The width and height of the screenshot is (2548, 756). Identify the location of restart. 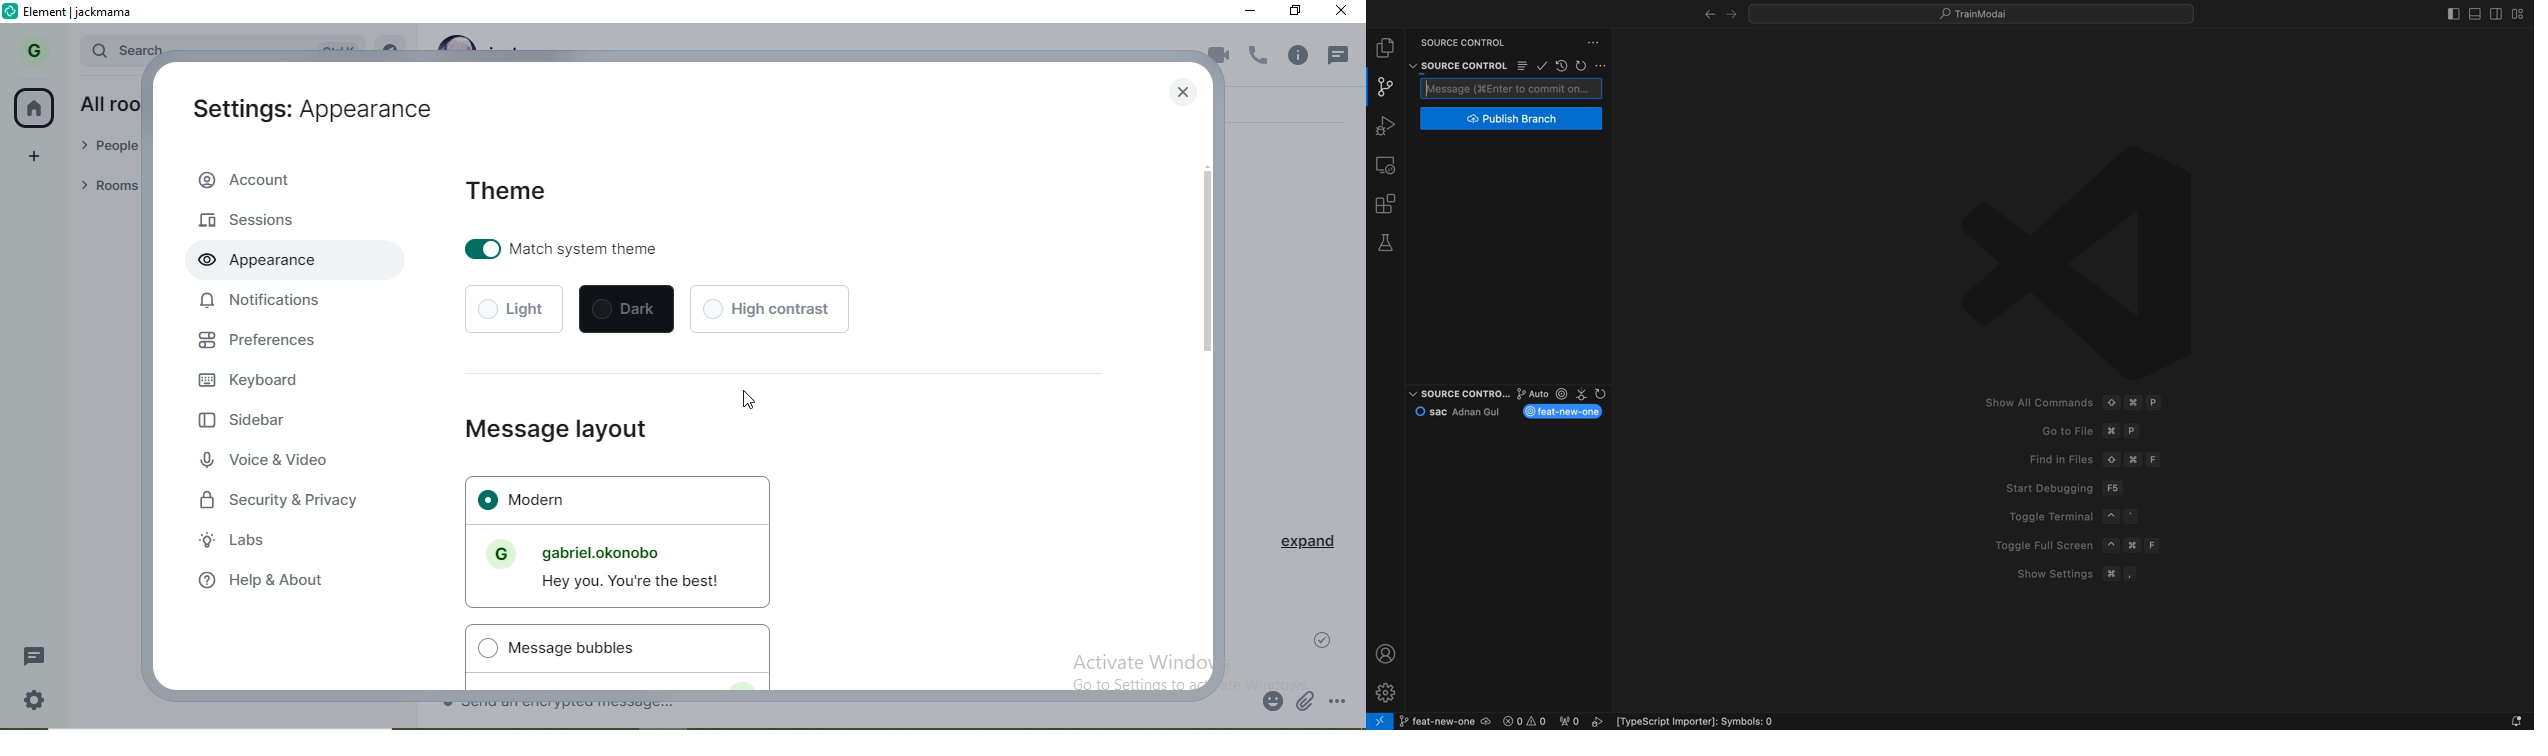
(1582, 64).